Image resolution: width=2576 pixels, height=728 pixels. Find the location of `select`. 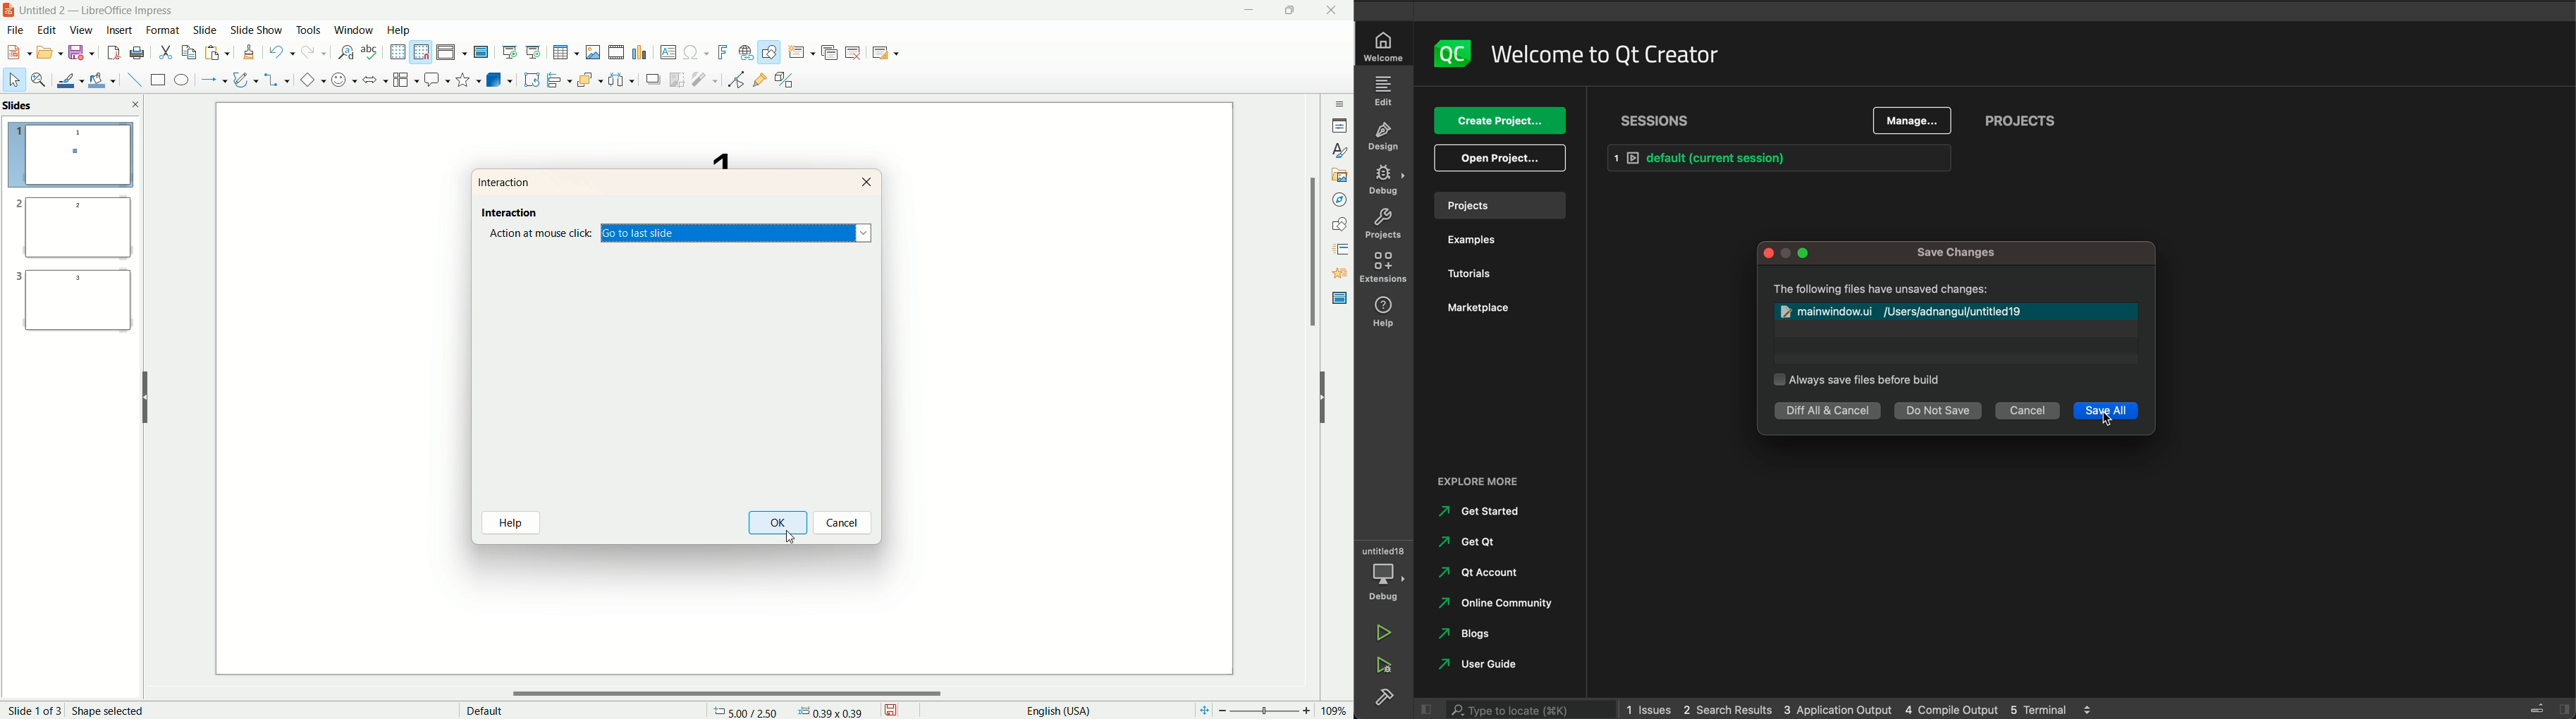

select is located at coordinates (14, 82).